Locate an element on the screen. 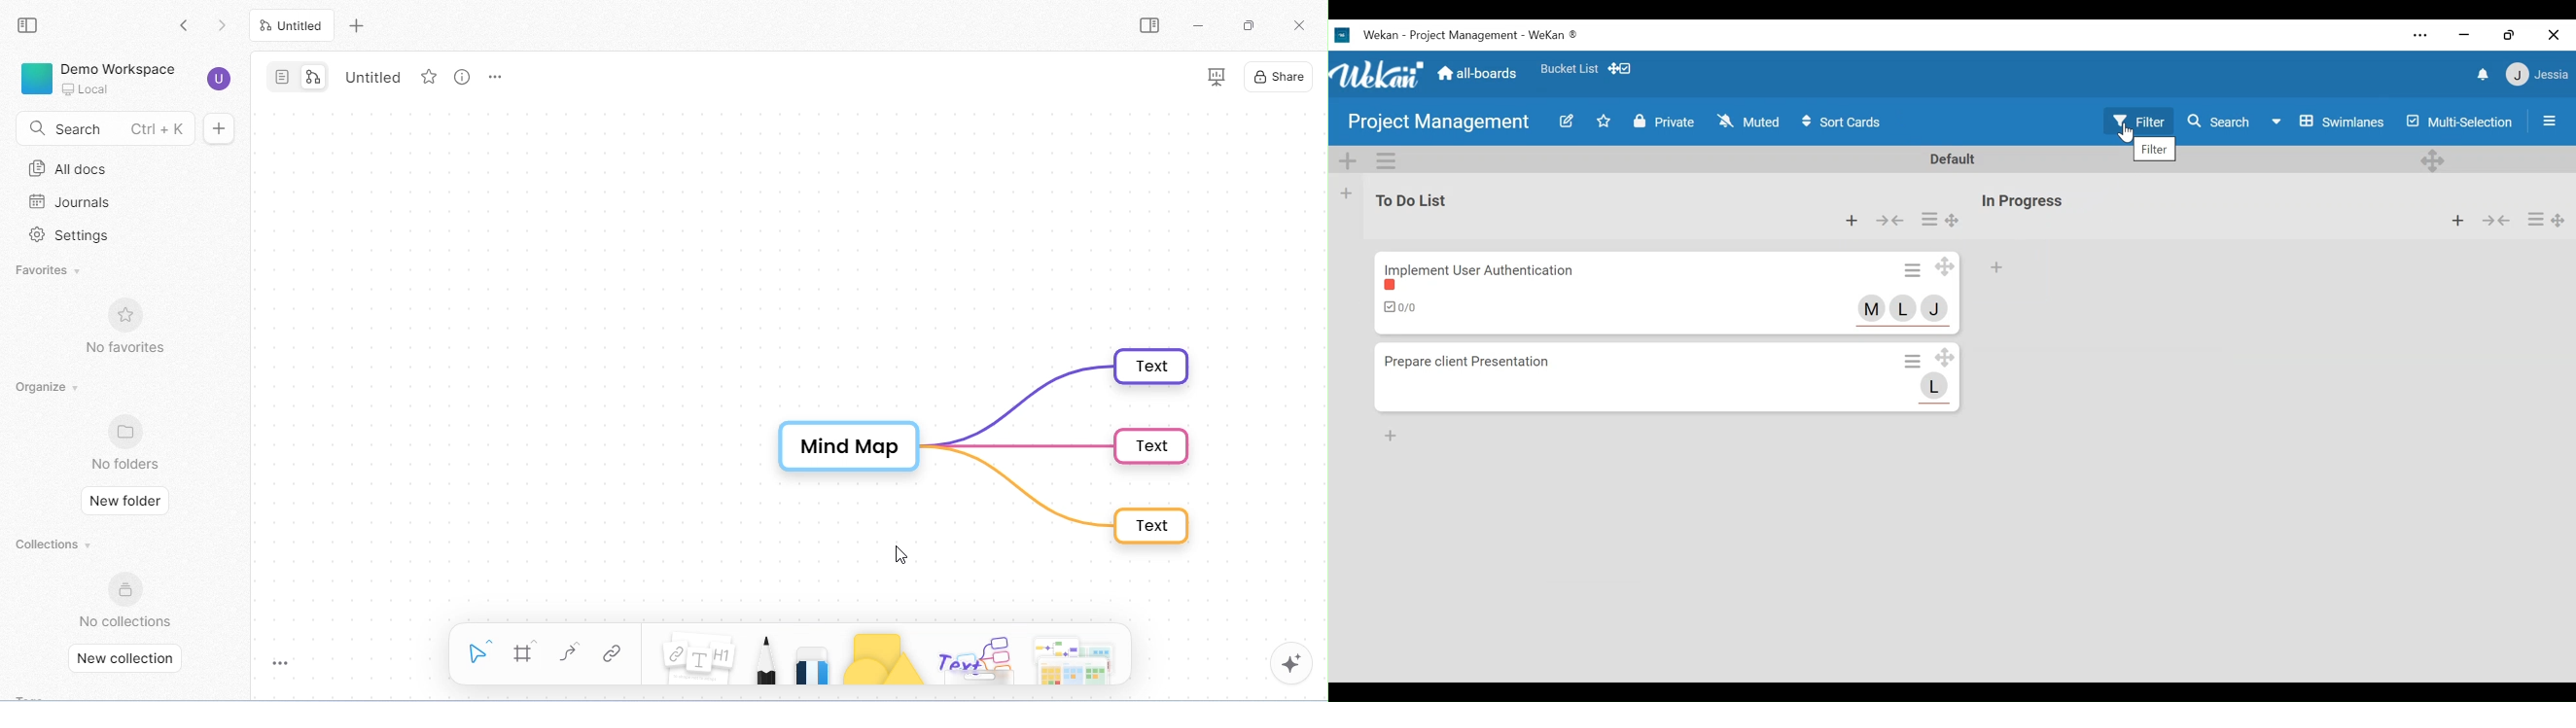  project management is located at coordinates (1438, 121).